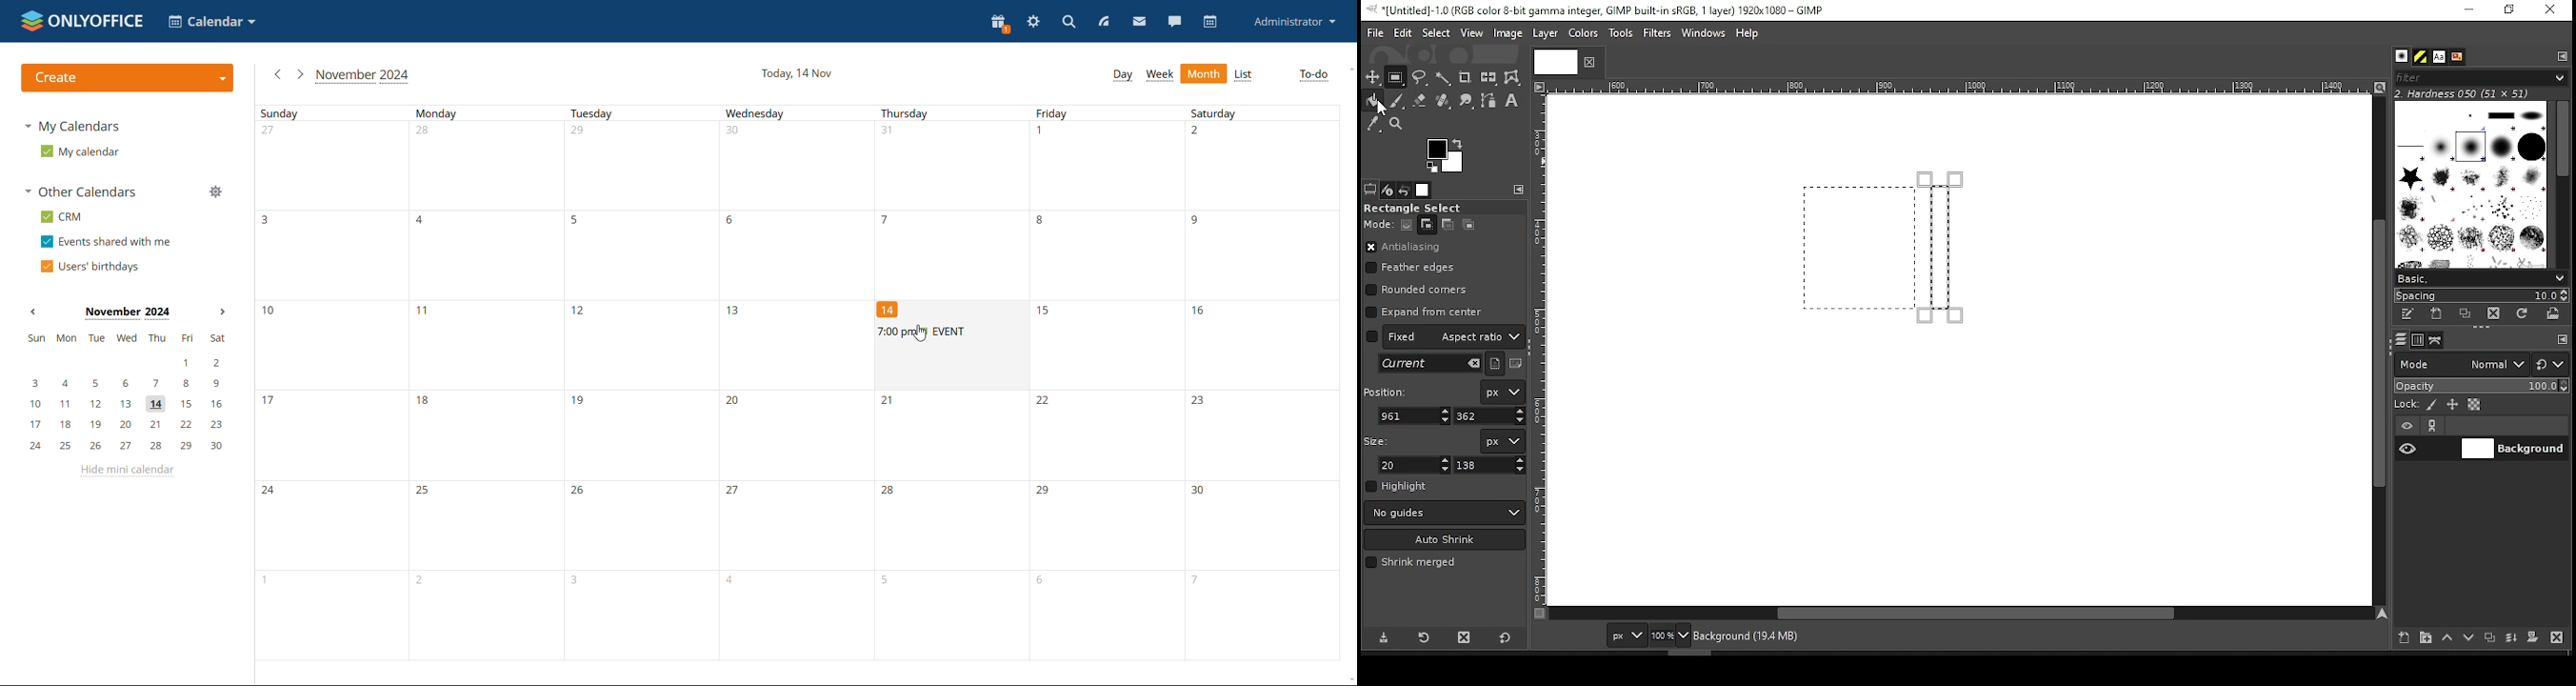 The width and height of the screenshot is (2576, 700). Describe the element at coordinates (1521, 190) in the screenshot. I see `configure this tab` at that location.